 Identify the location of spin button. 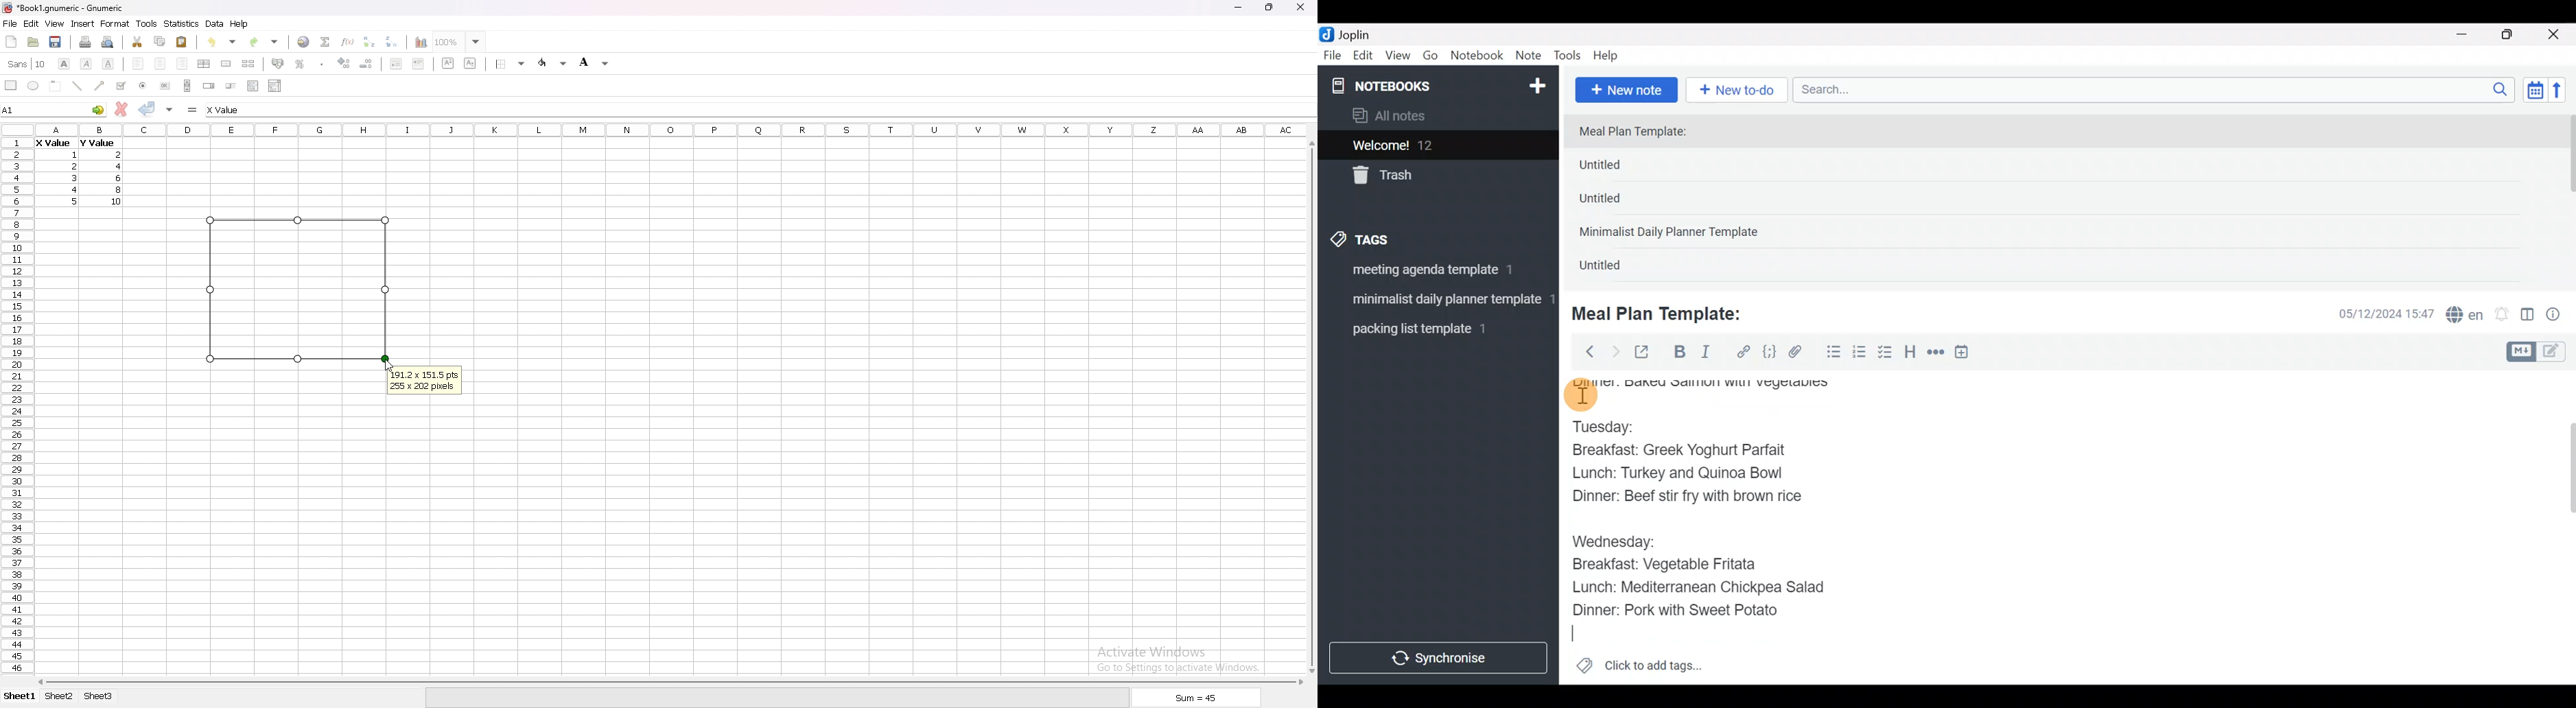
(209, 86).